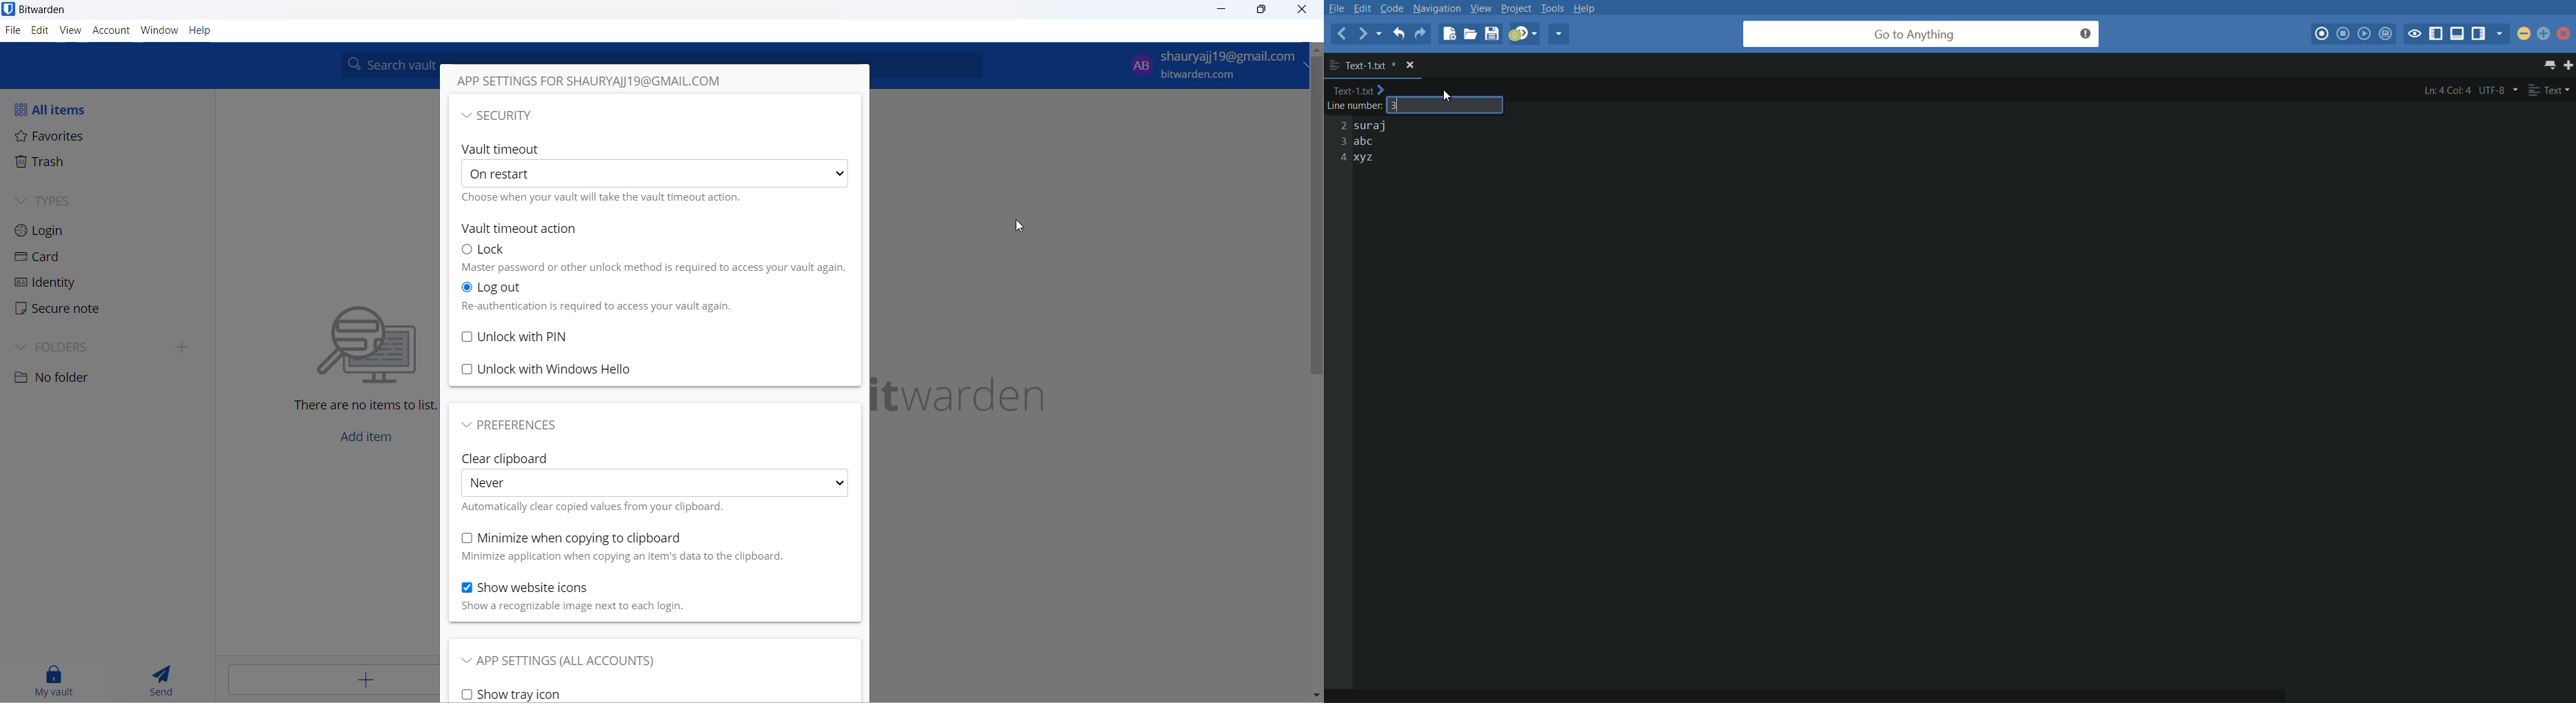 The width and height of the screenshot is (2576, 728). I want to click on text, so click(2550, 91).